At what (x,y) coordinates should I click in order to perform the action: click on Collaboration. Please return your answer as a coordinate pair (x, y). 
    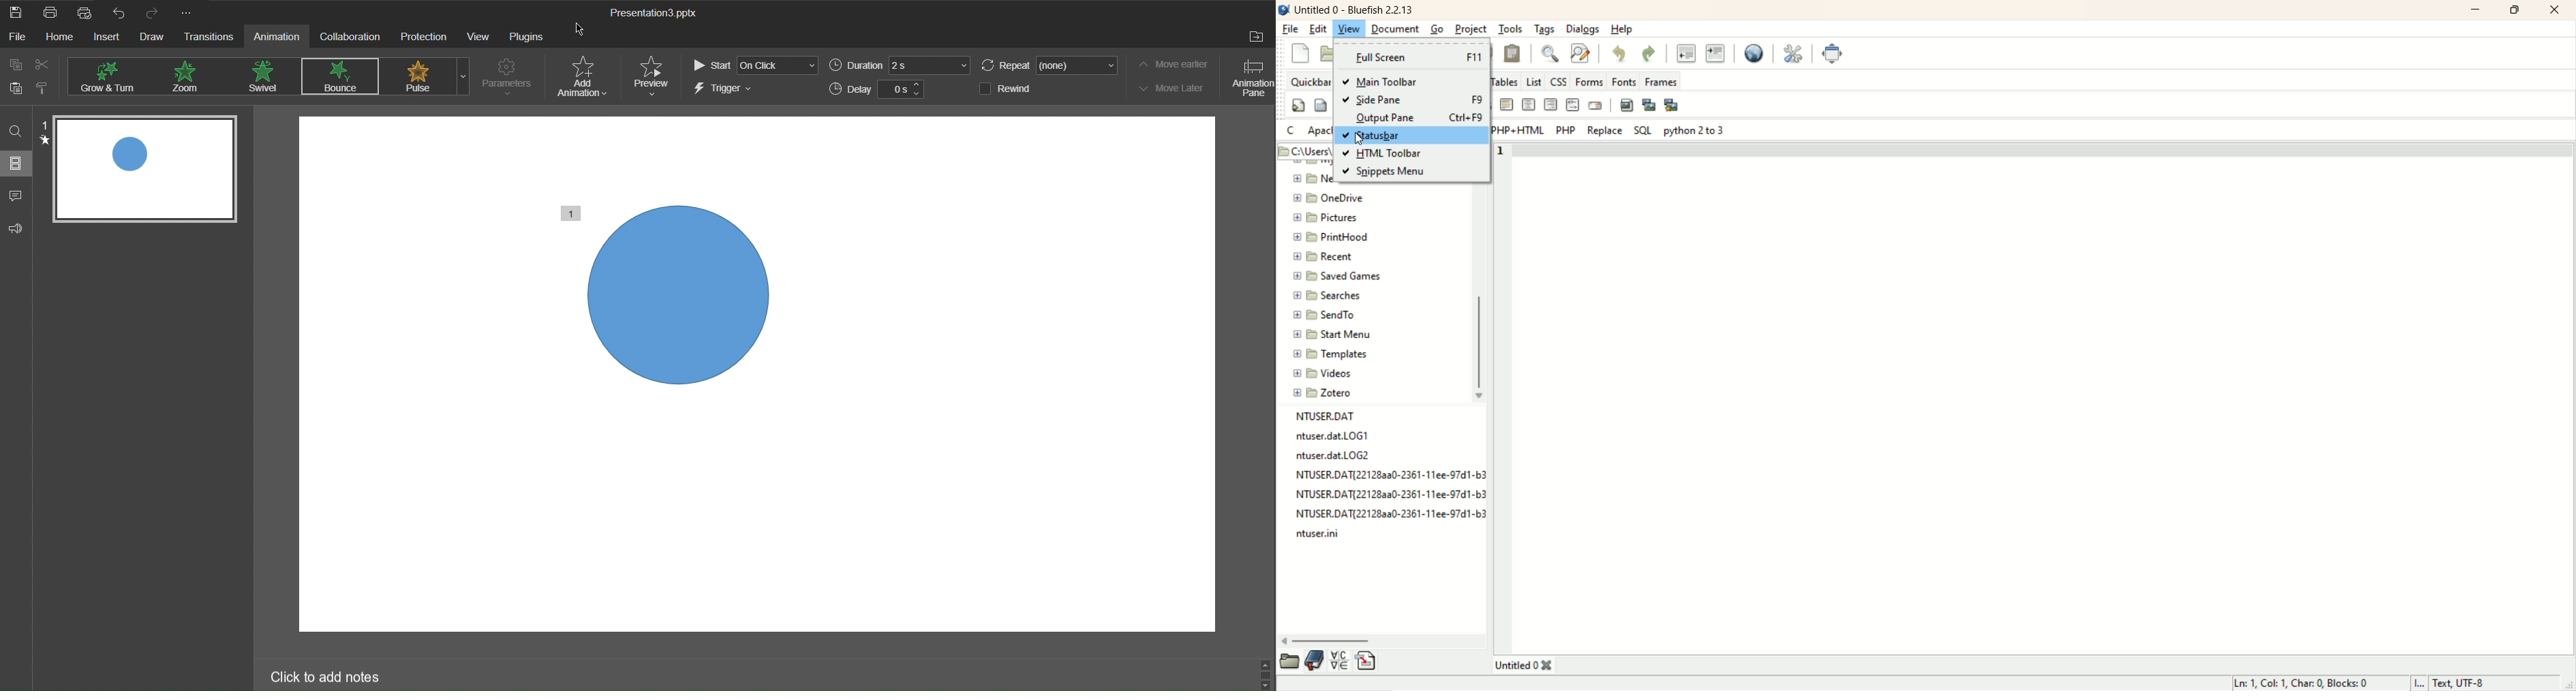
    Looking at the image, I should click on (350, 37).